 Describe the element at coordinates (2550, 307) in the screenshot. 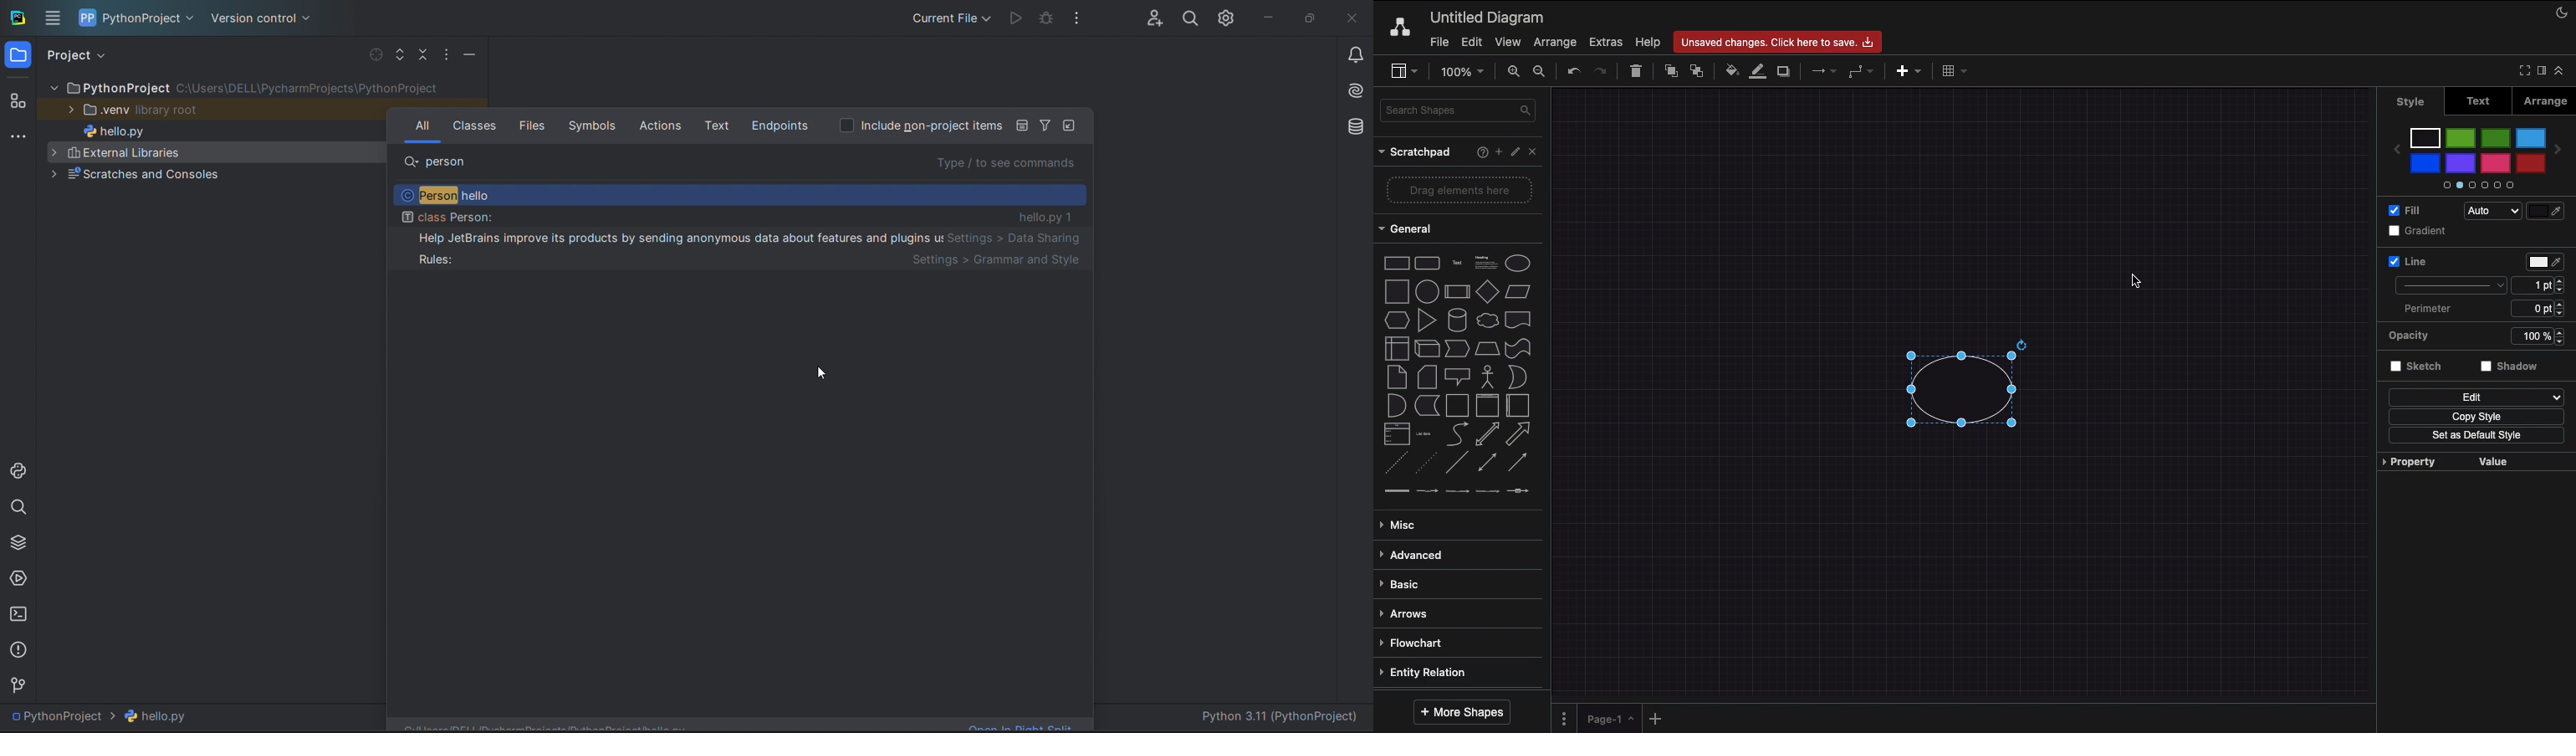

I see `0 pt` at that location.